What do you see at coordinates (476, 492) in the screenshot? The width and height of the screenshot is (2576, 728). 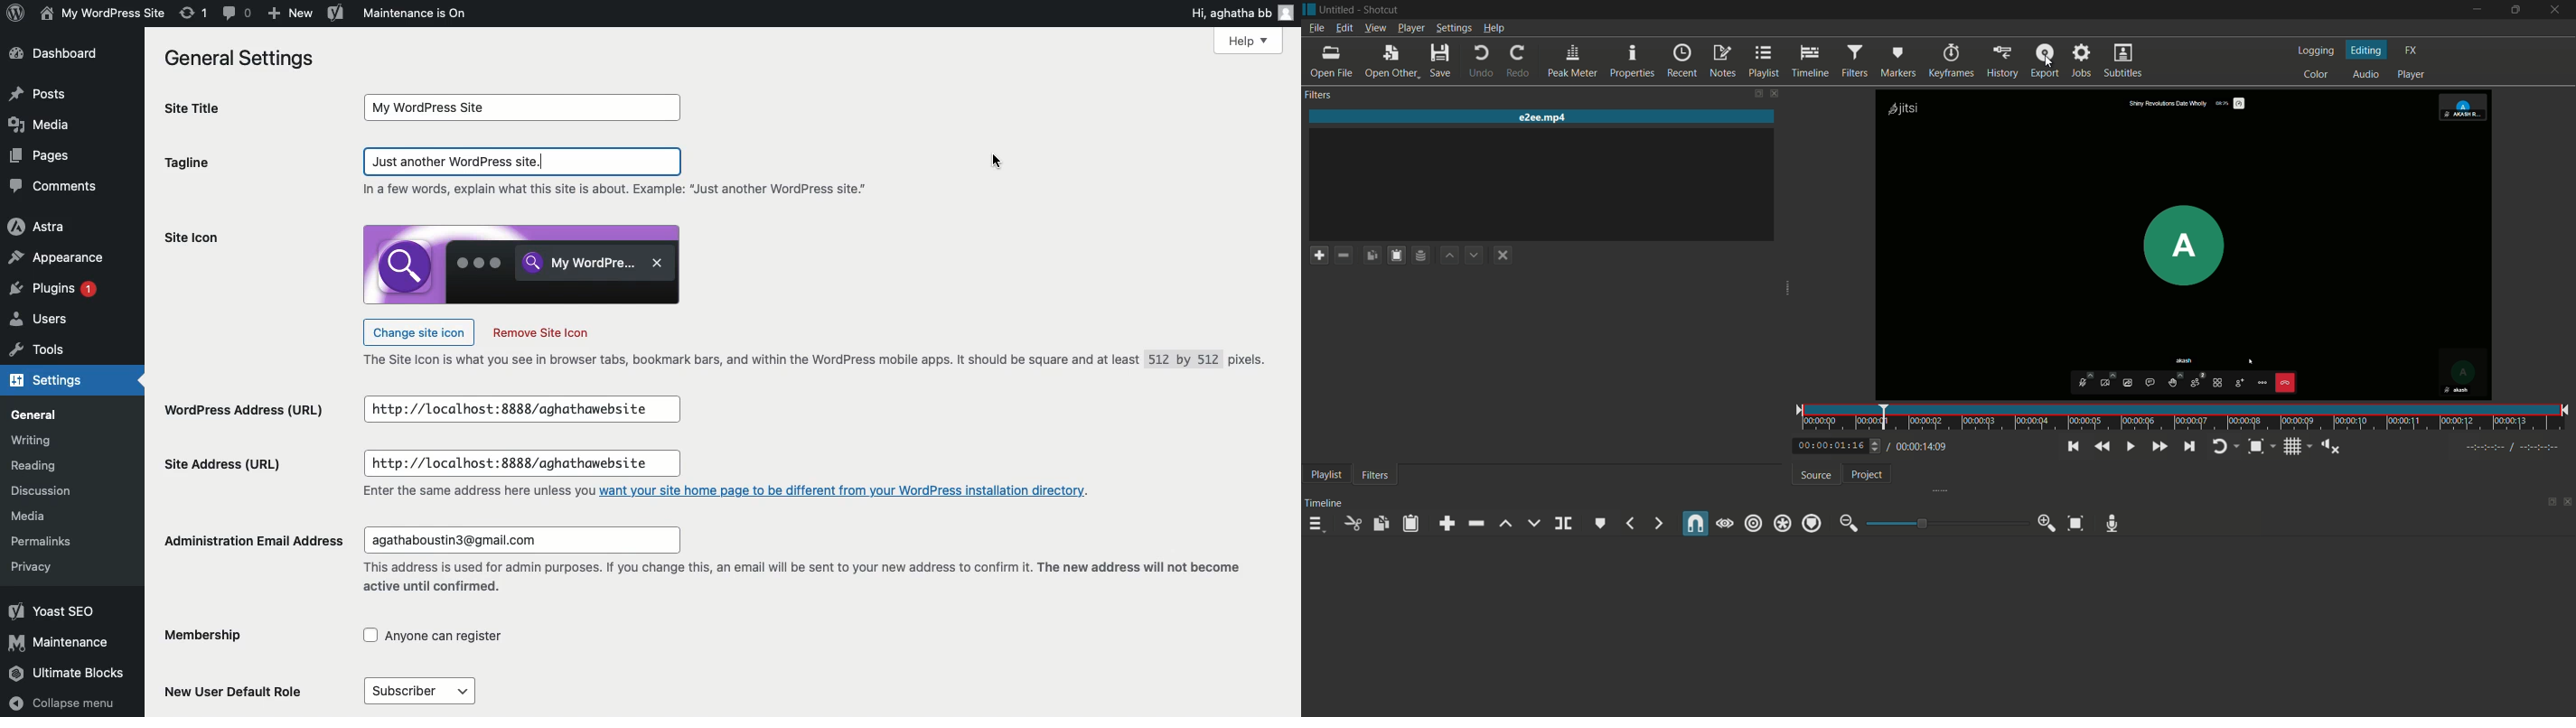 I see `text` at bounding box center [476, 492].